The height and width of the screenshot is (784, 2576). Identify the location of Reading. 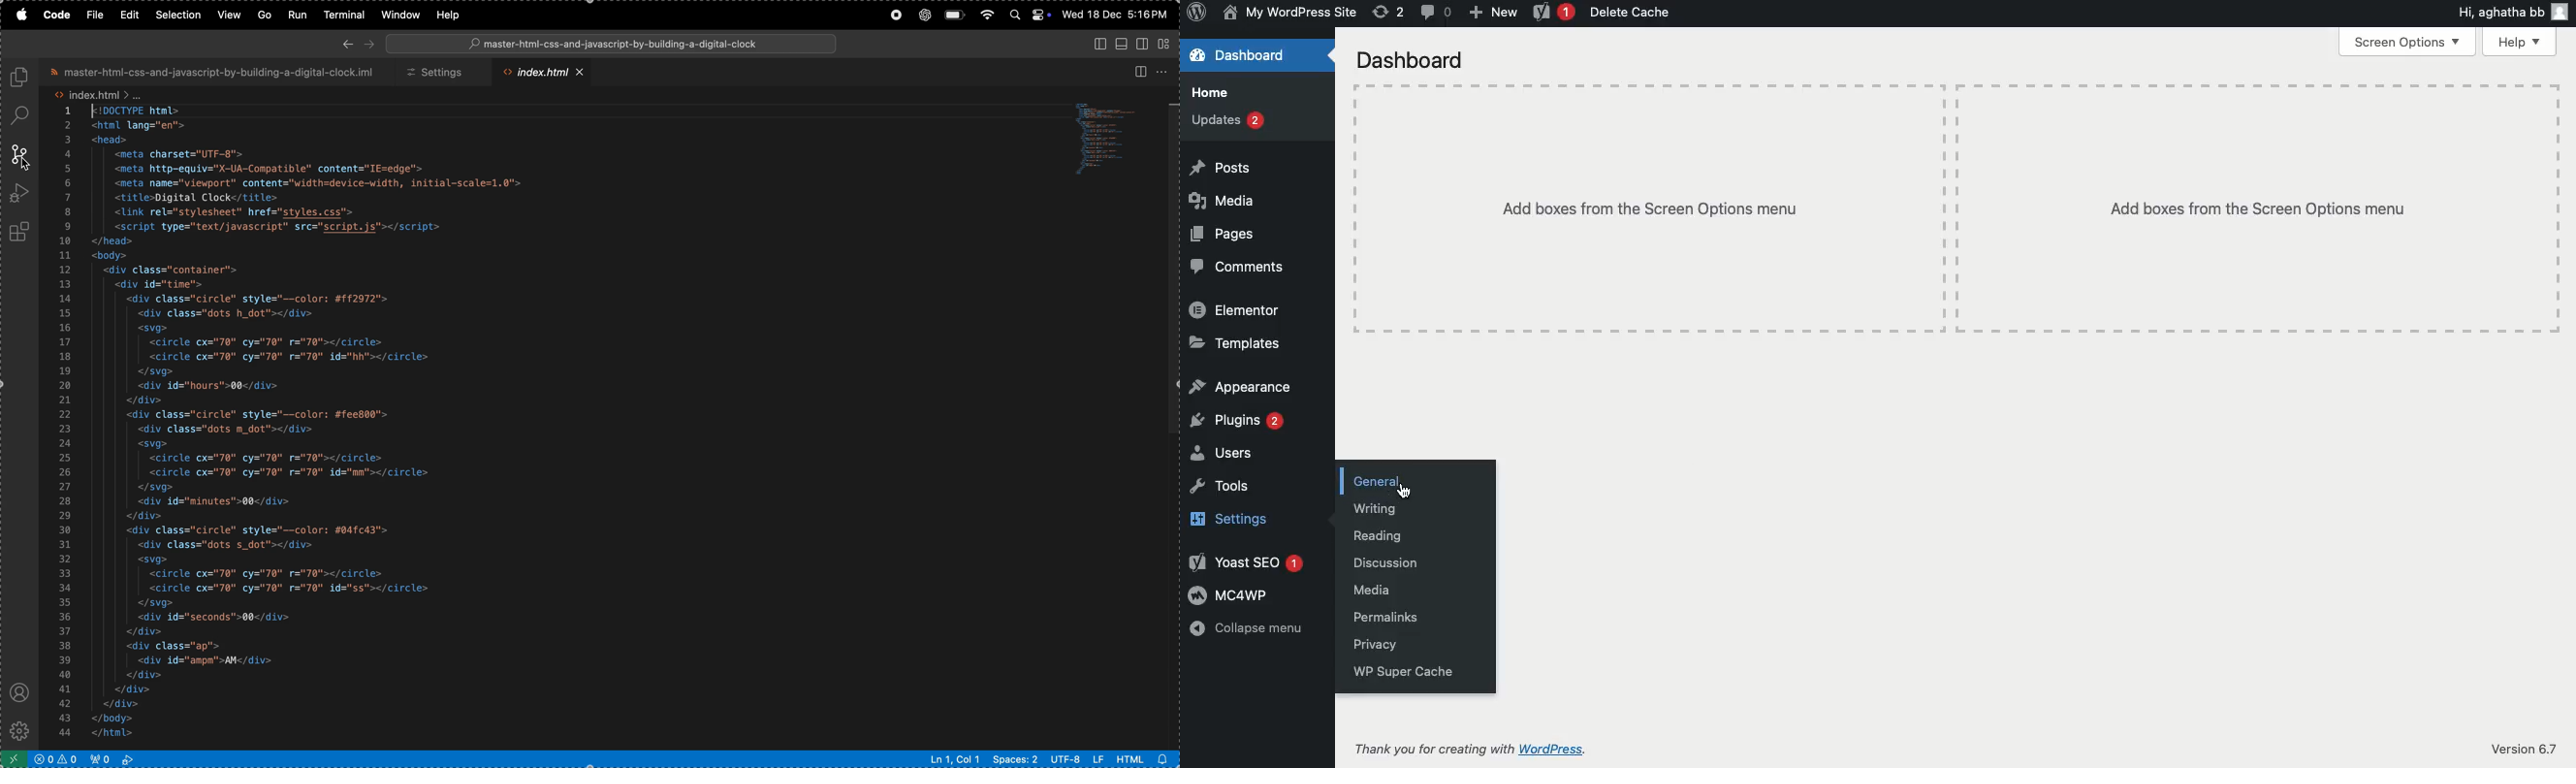
(1376, 536).